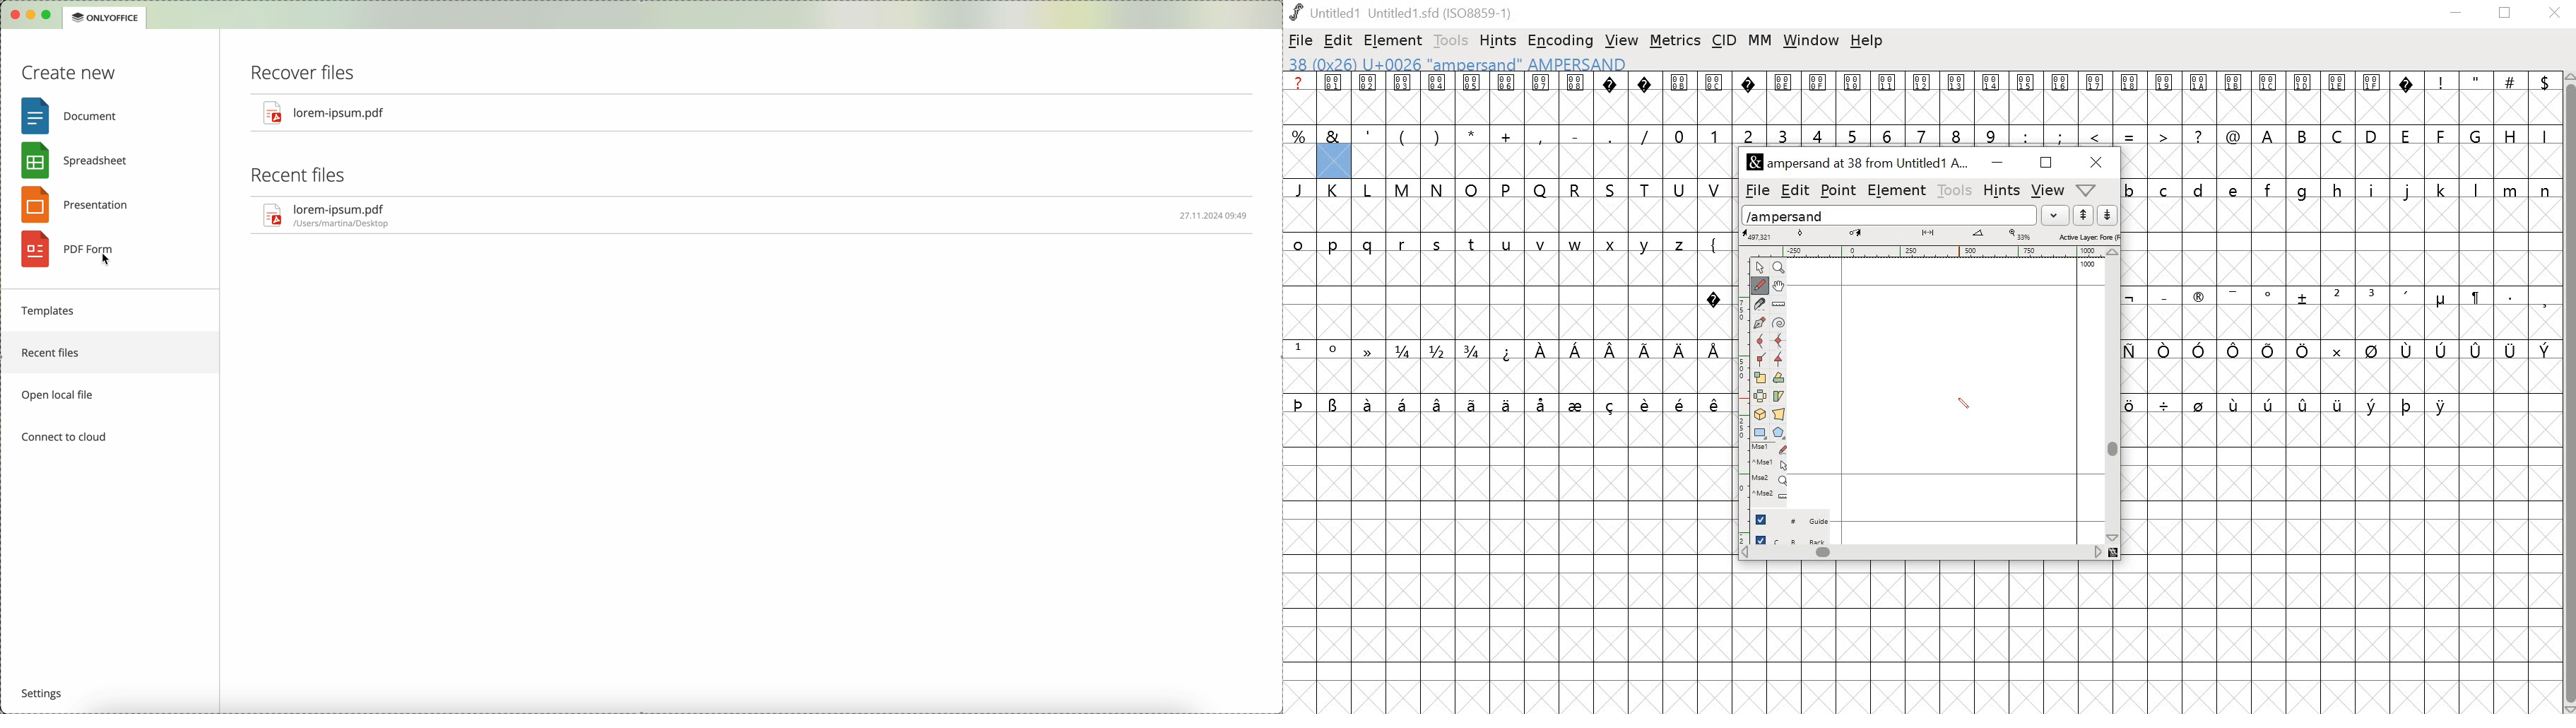 The image size is (2576, 728). What do you see at coordinates (2303, 136) in the screenshot?
I see `B` at bounding box center [2303, 136].